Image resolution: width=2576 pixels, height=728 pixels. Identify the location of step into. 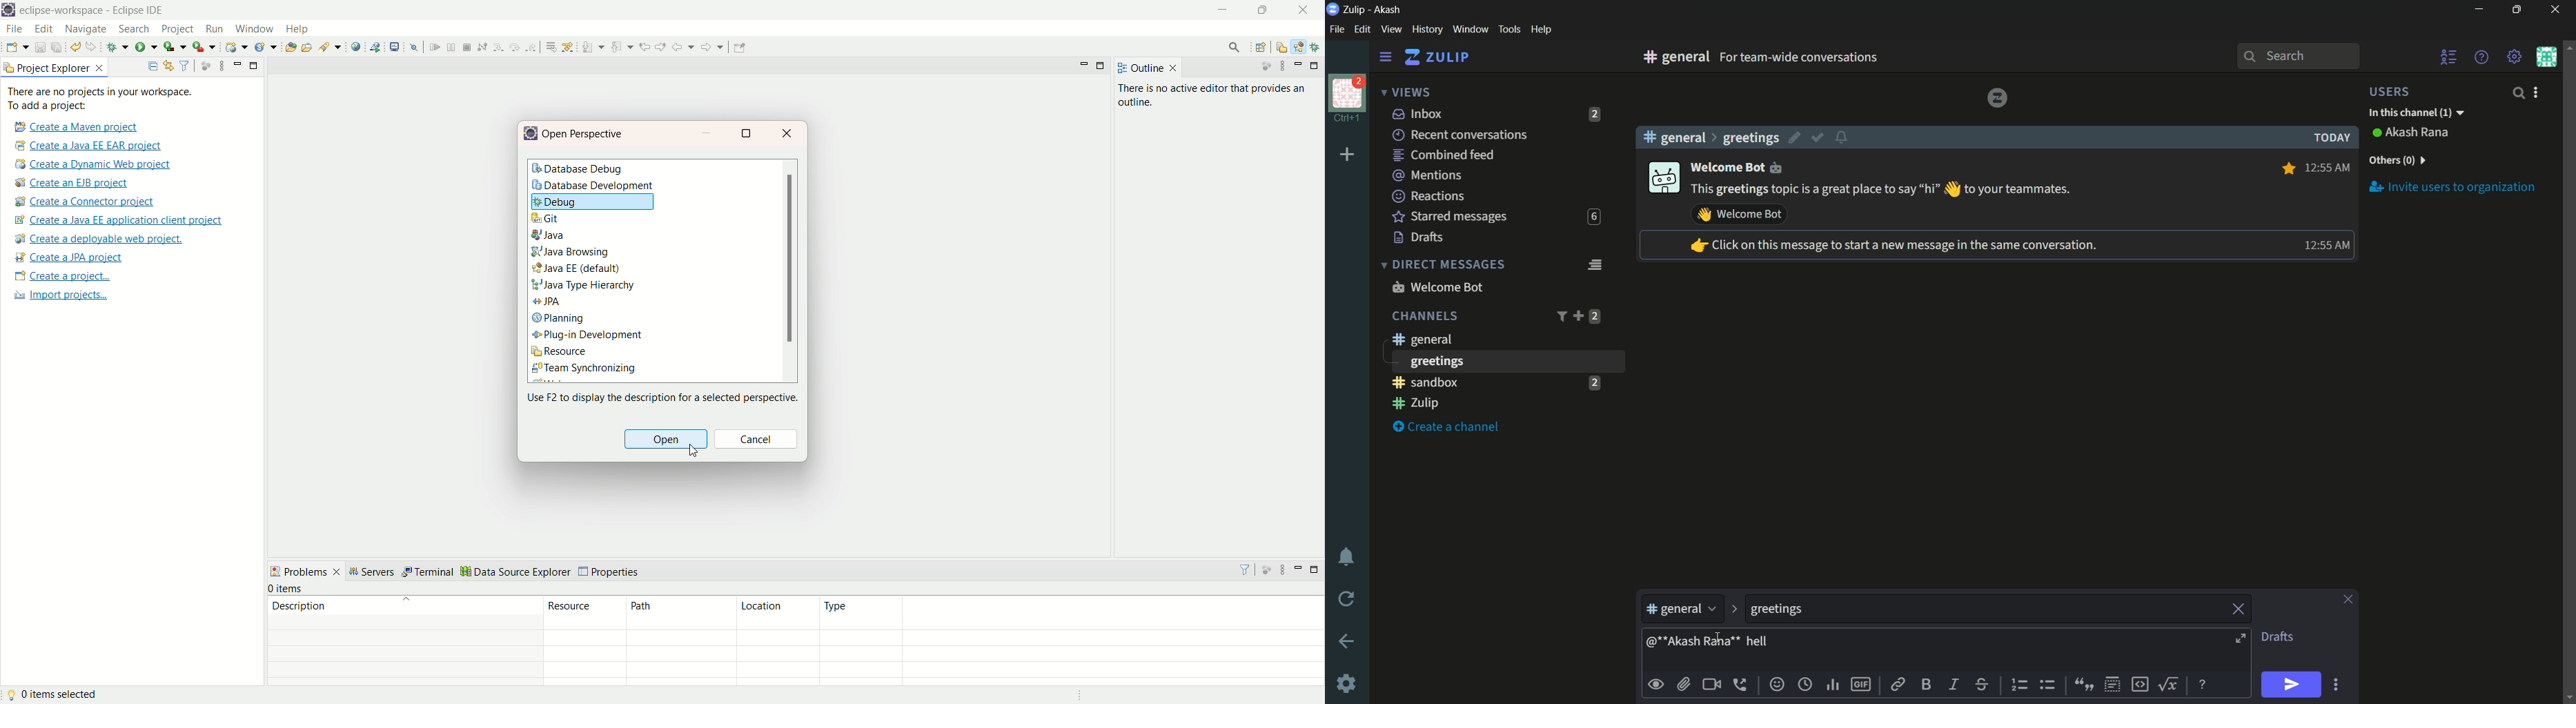
(498, 47).